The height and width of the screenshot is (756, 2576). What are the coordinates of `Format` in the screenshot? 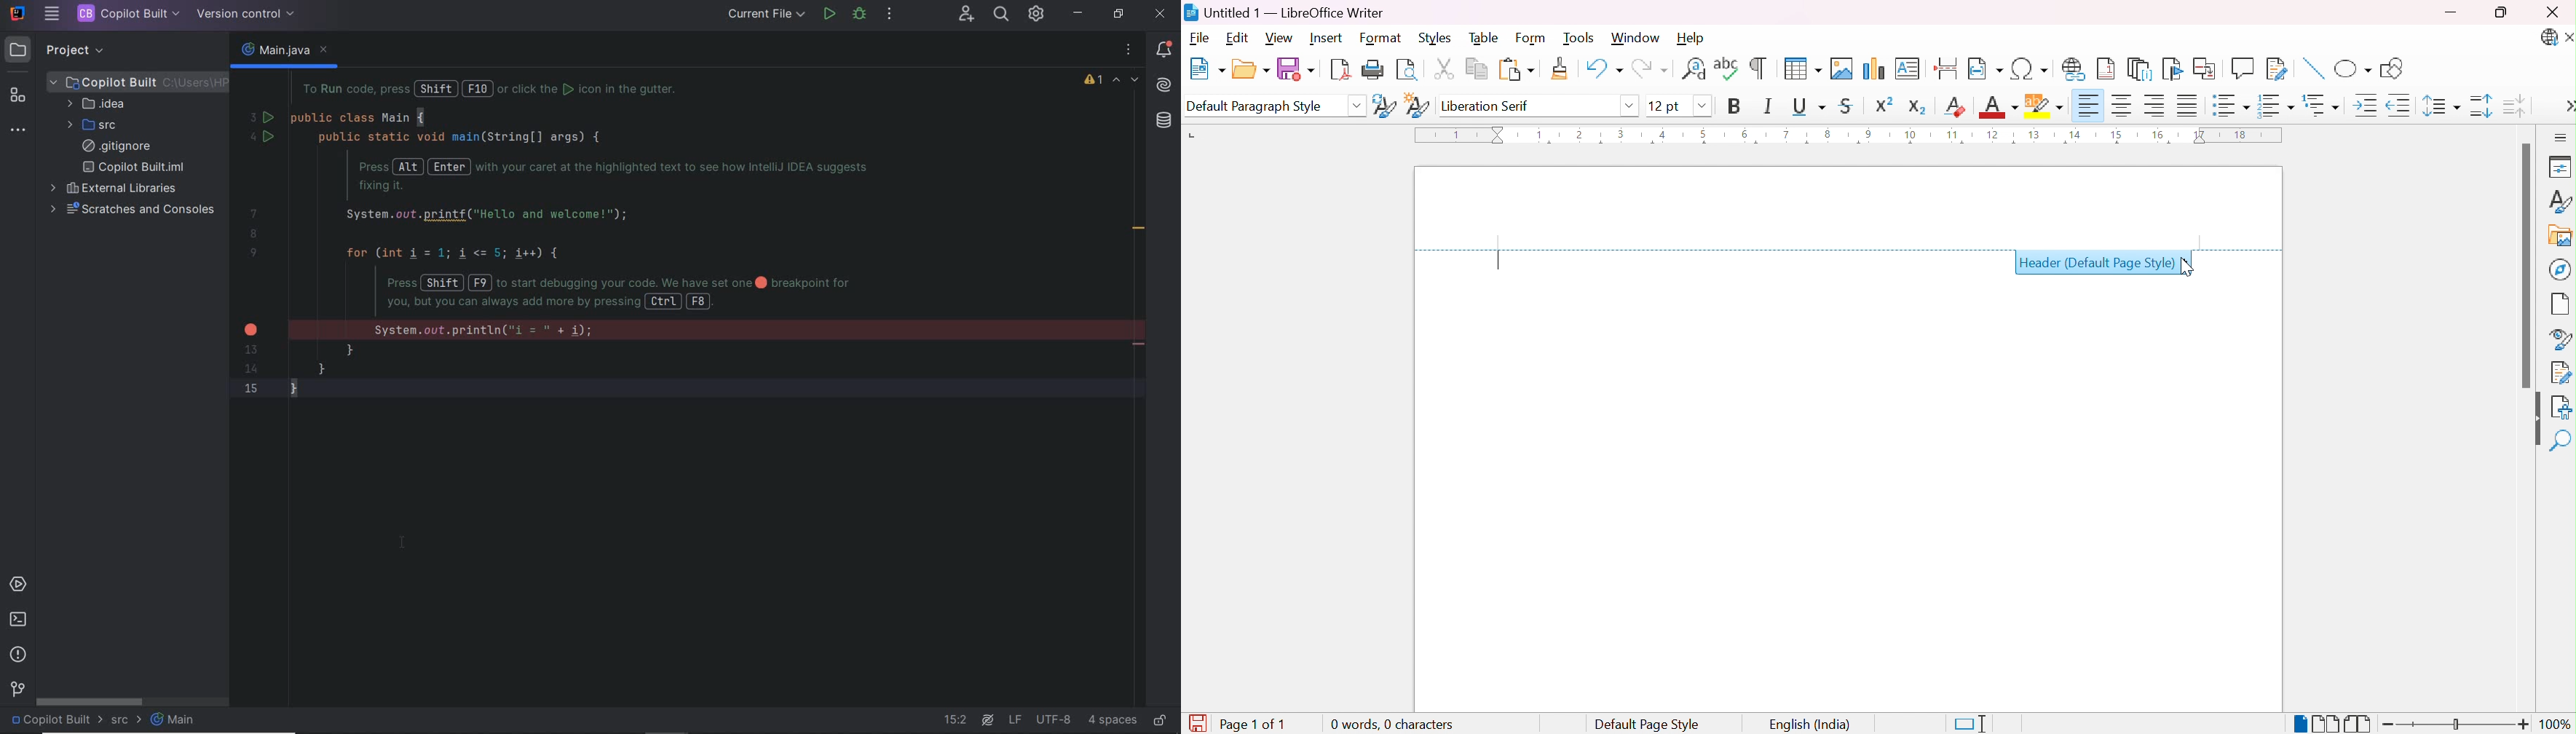 It's located at (1380, 39).